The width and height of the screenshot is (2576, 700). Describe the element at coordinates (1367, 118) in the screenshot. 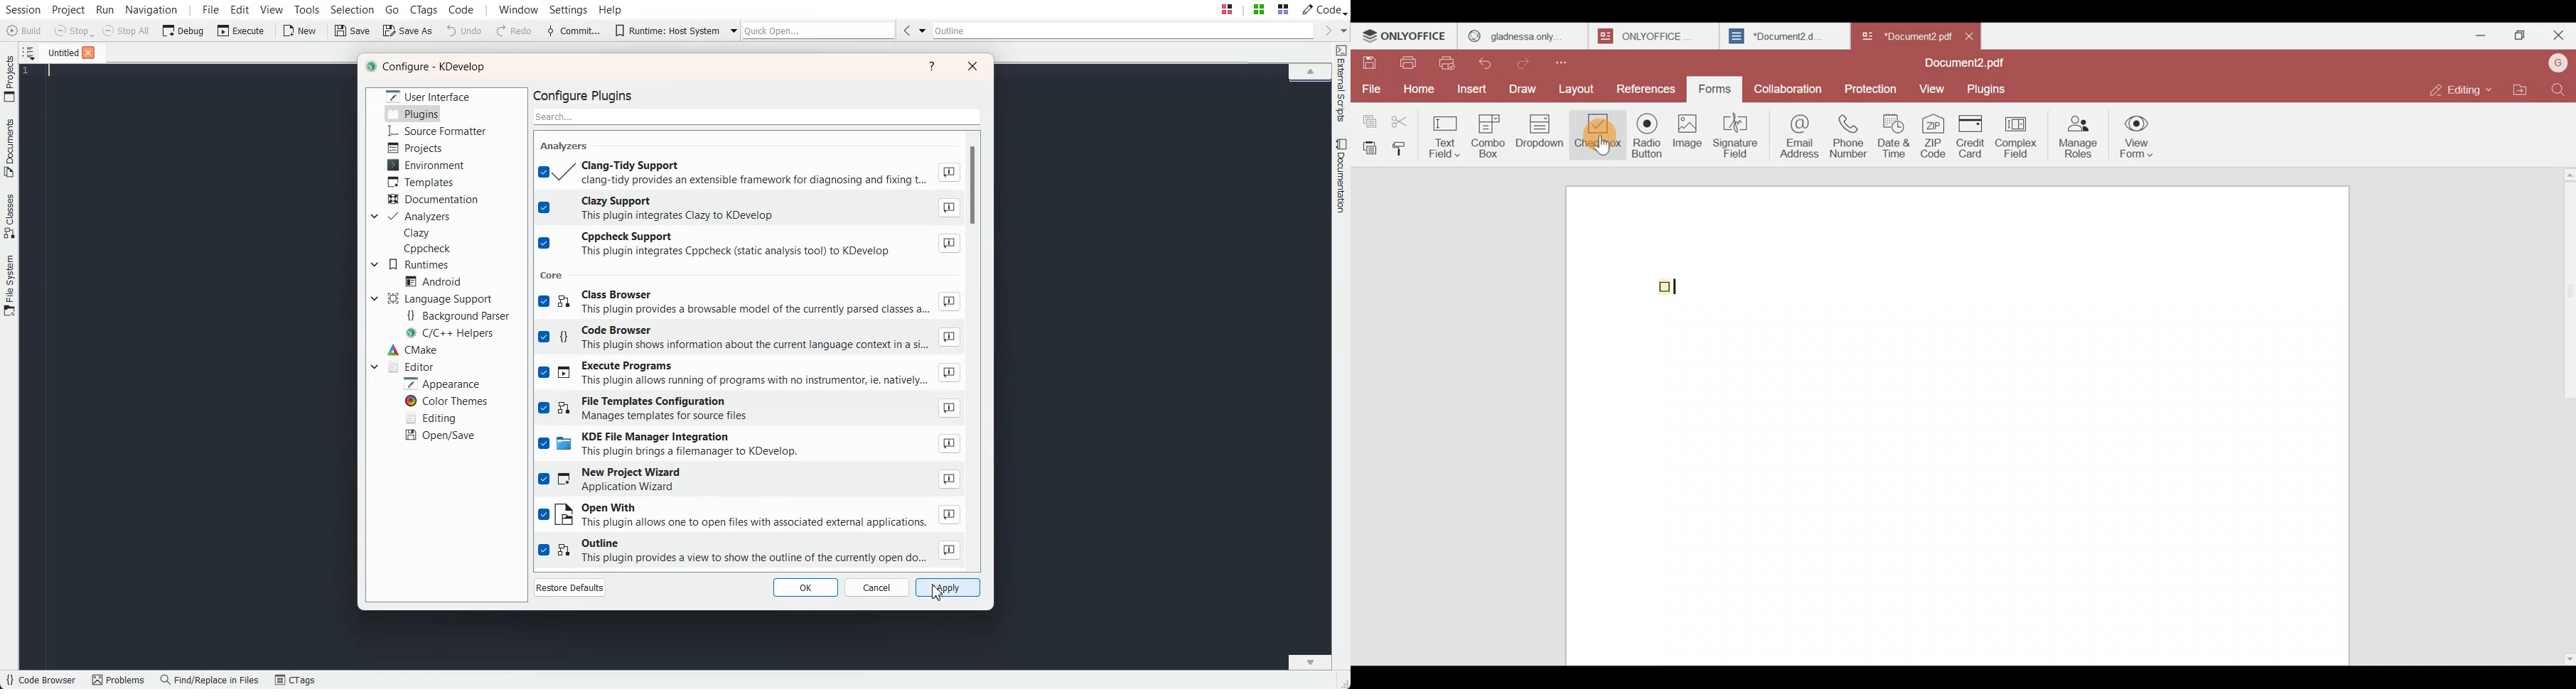

I see `Copy` at that location.